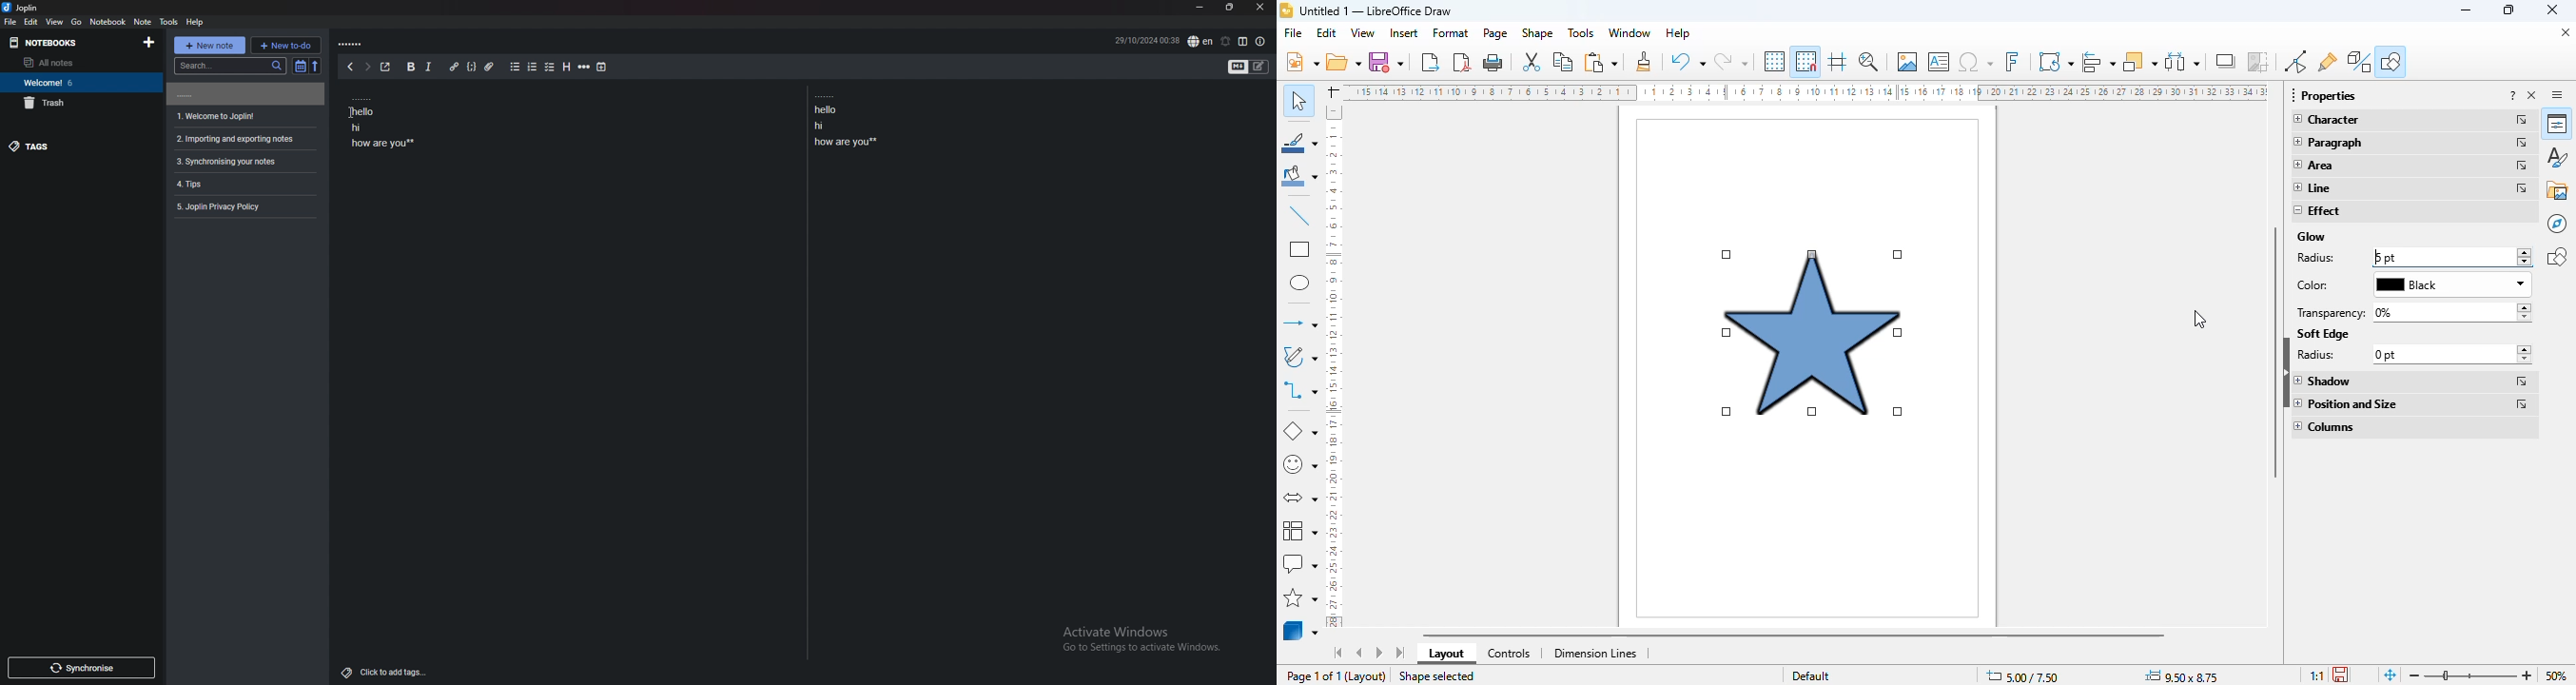 This screenshot has width=2576, height=700. What do you see at coordinates (533, 67) in the screenshot?
I see `numbered list` at bounding box center [533, 67].